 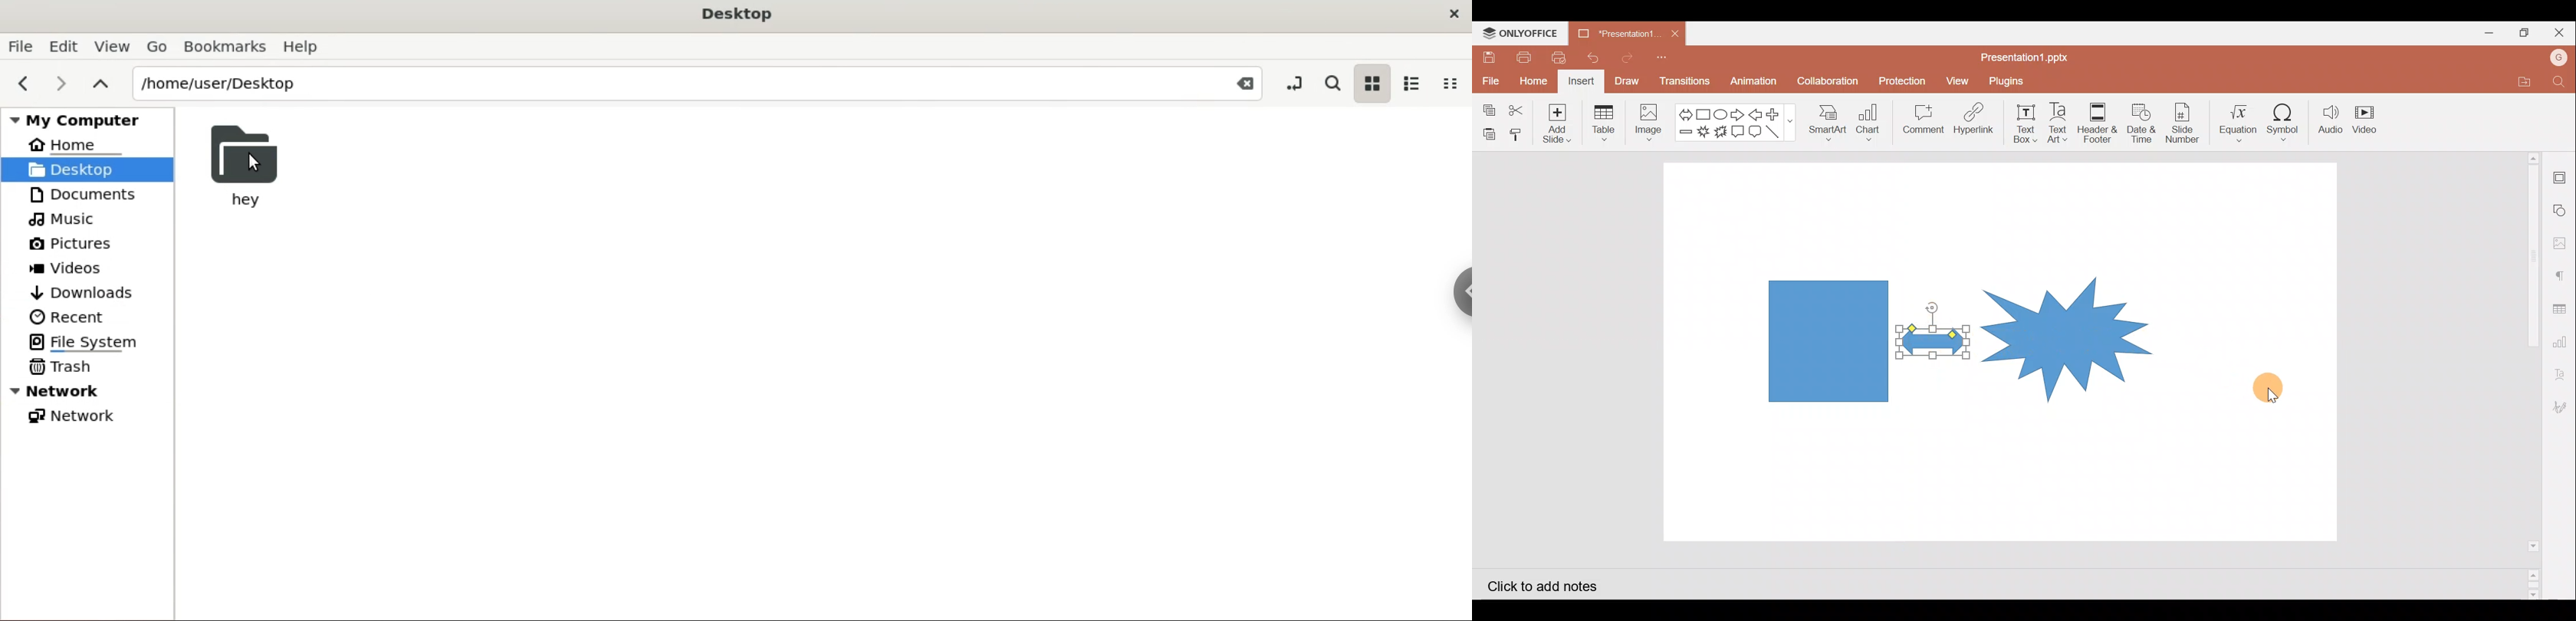 I want to click on File, so click(x=1490, y=79).